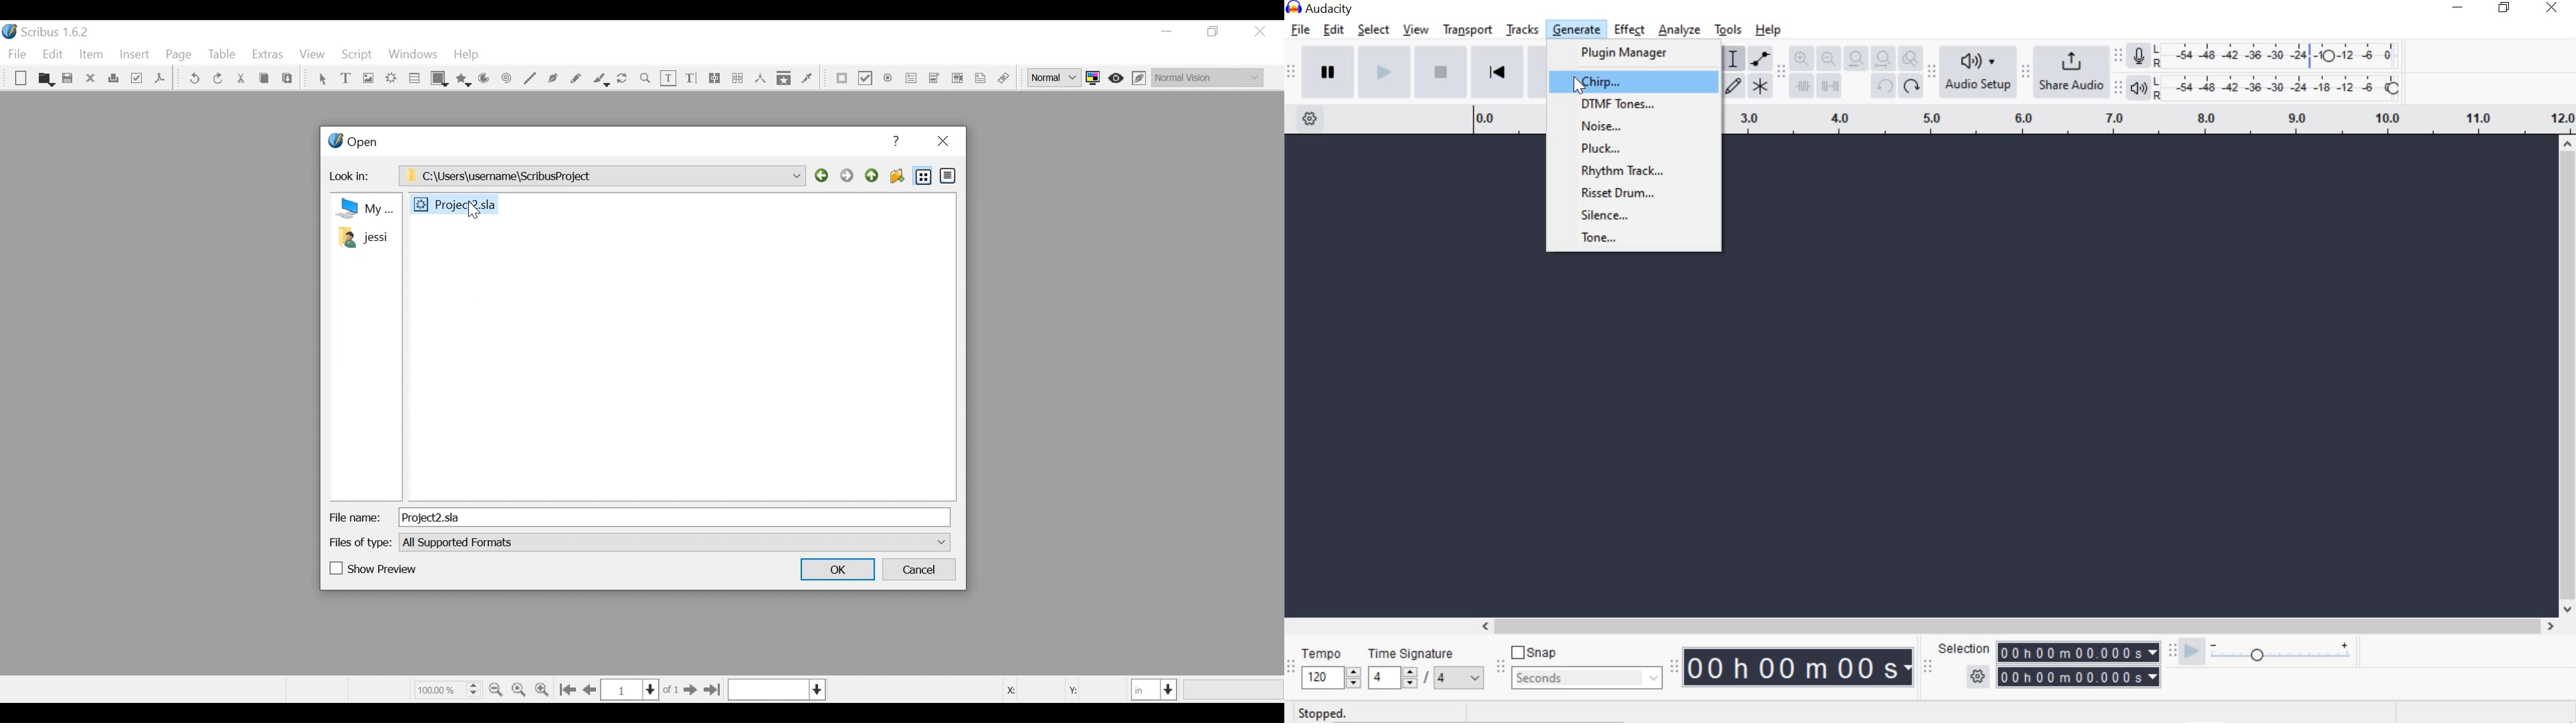 This screenshot has height=728, width=2576. I want to click on Select the visual appearance of the display, so click(1207, 76).